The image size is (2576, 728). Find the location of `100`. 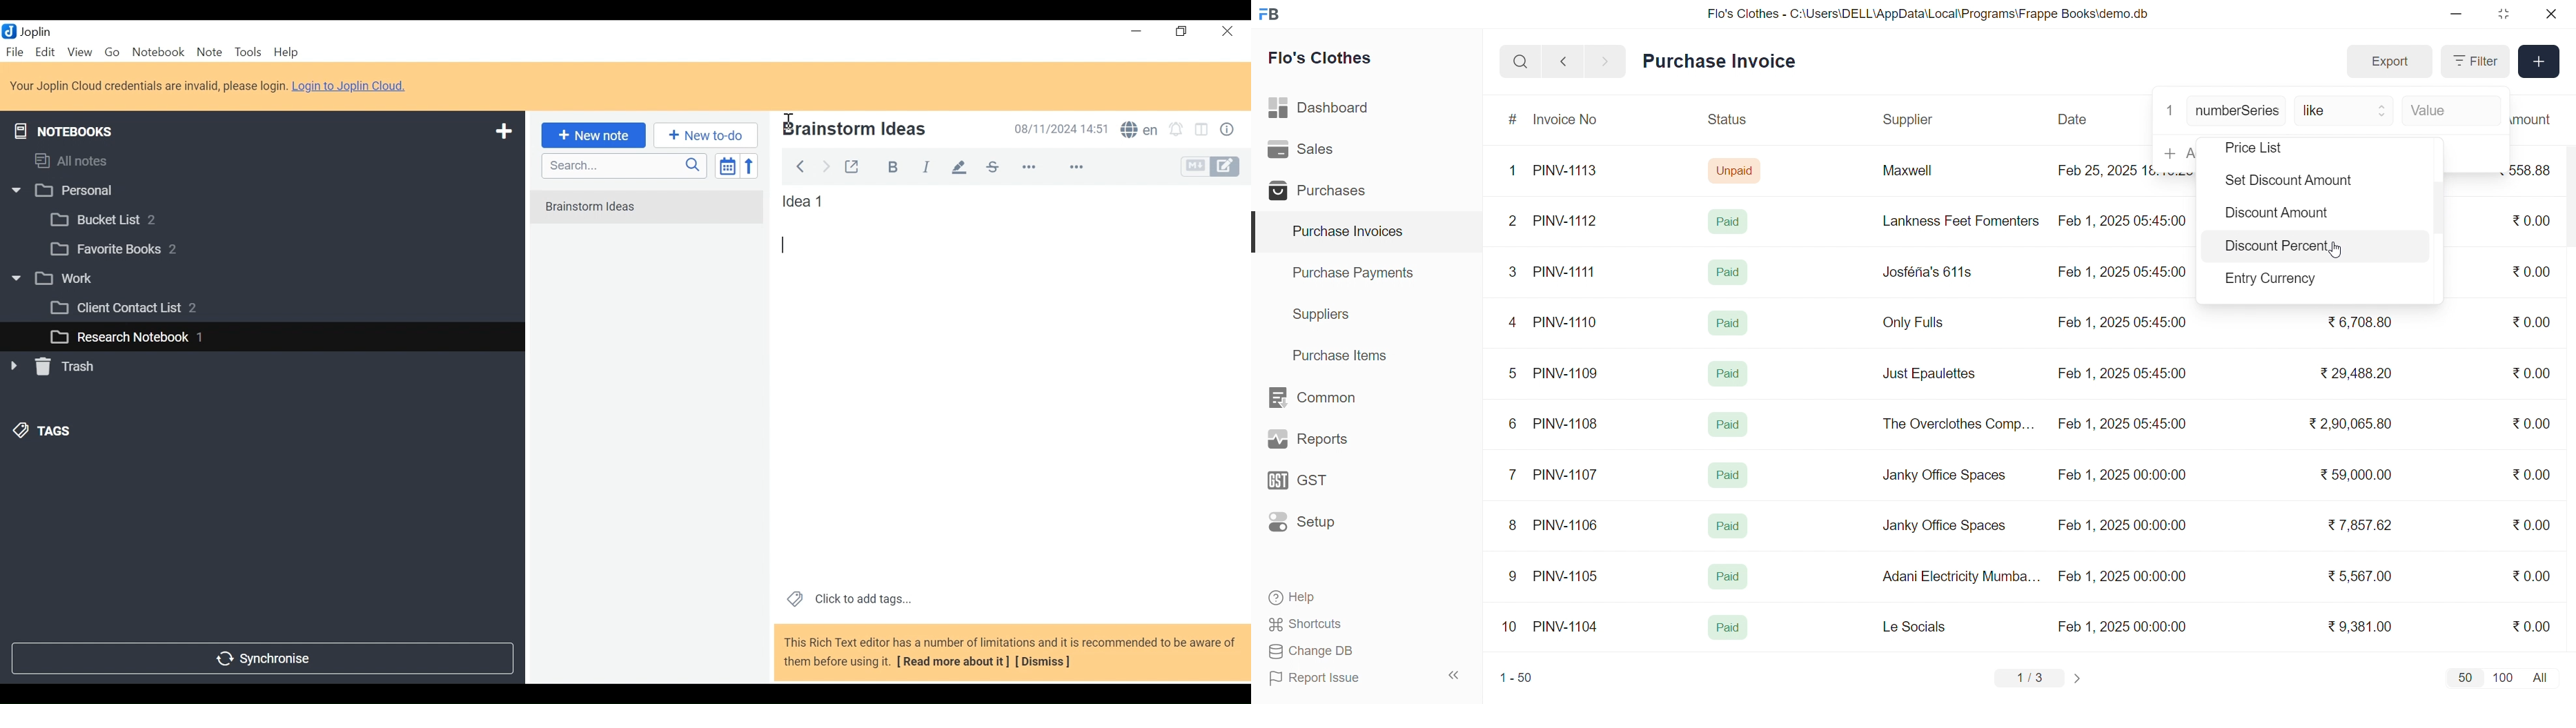

100 is located at coordinates (2501, 676).